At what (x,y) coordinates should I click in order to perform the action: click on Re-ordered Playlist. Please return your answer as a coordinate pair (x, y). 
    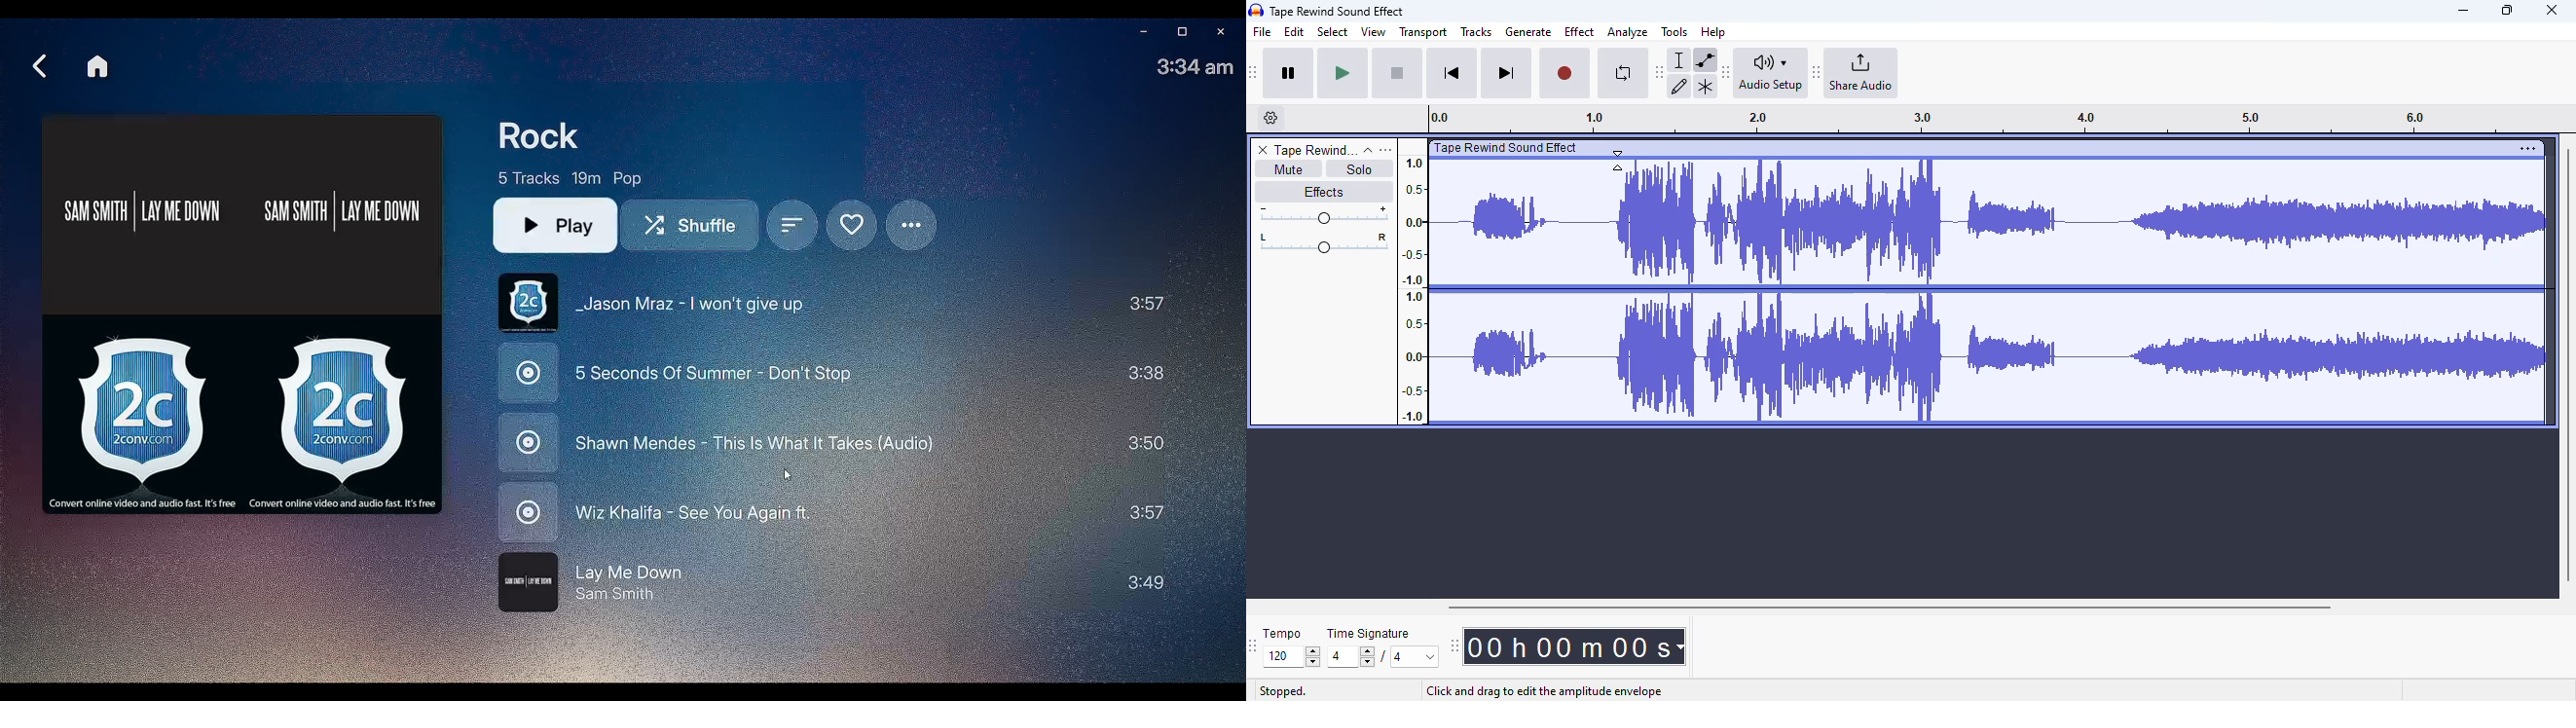
    Looking at the image, I should click on (759, 443).